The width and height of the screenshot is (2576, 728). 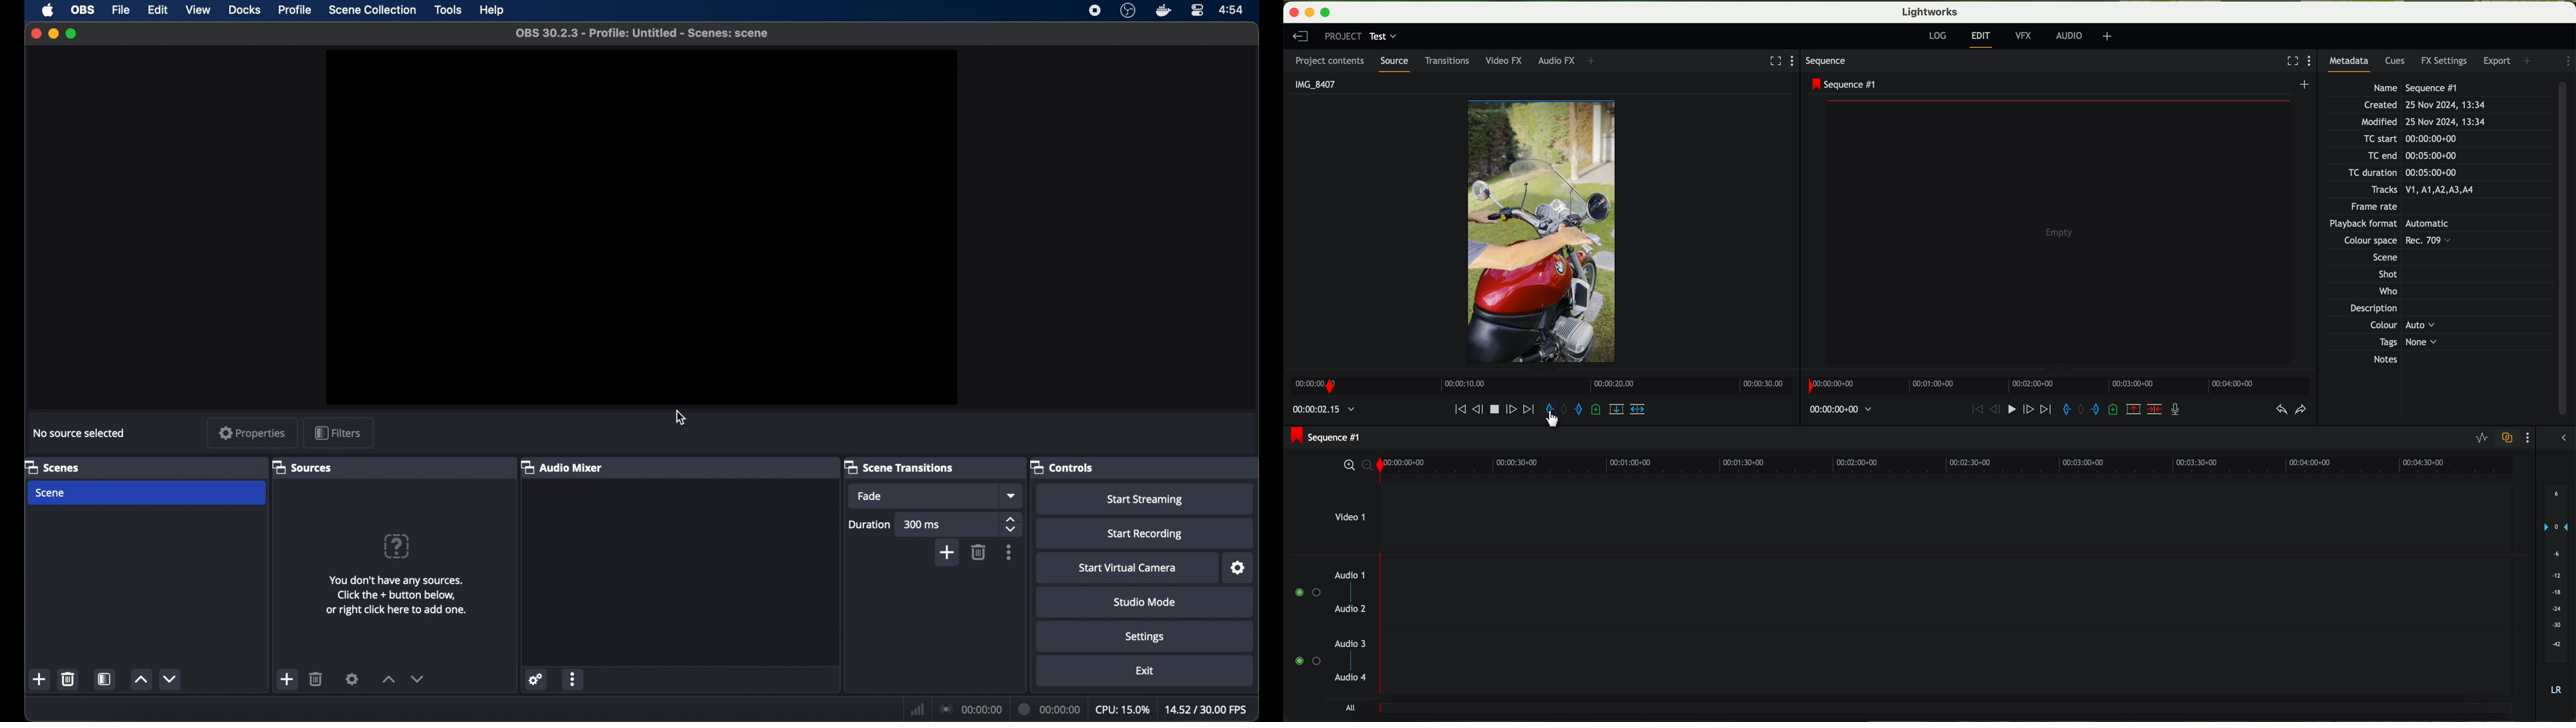 I want to click on studio  mode, so click(x=1143, y=601).